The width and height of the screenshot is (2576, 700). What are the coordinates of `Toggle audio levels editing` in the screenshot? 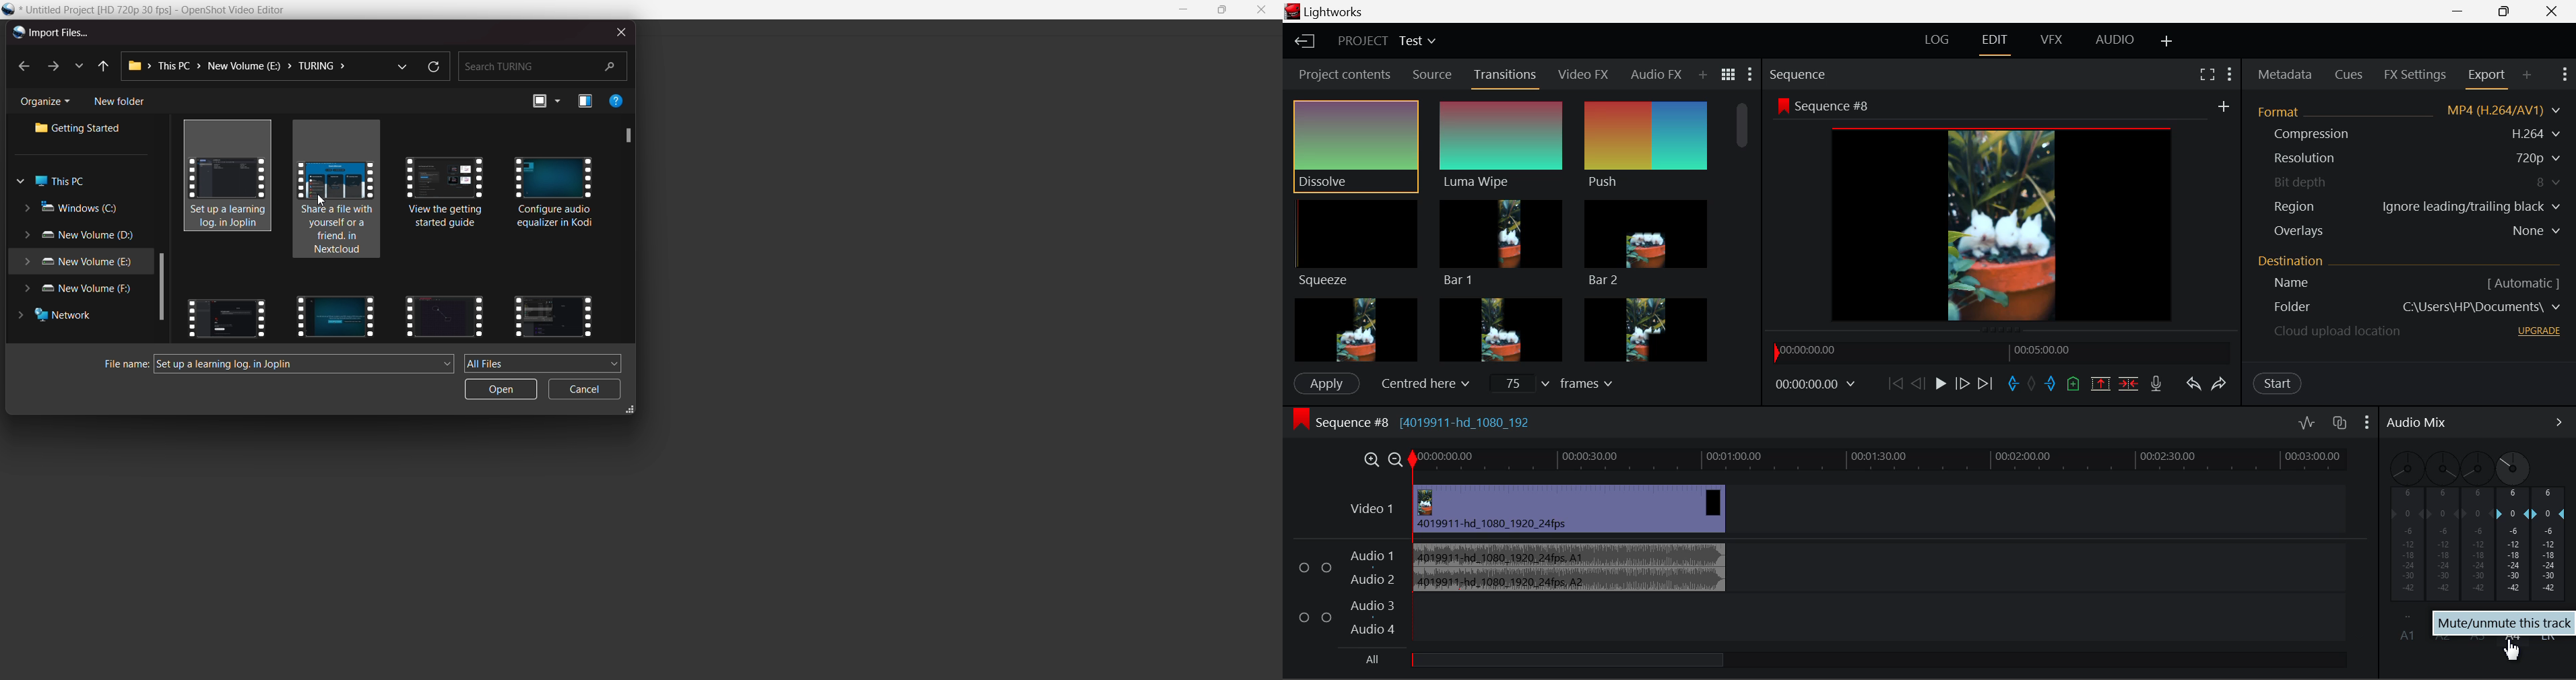 It's located at (2305, 426).